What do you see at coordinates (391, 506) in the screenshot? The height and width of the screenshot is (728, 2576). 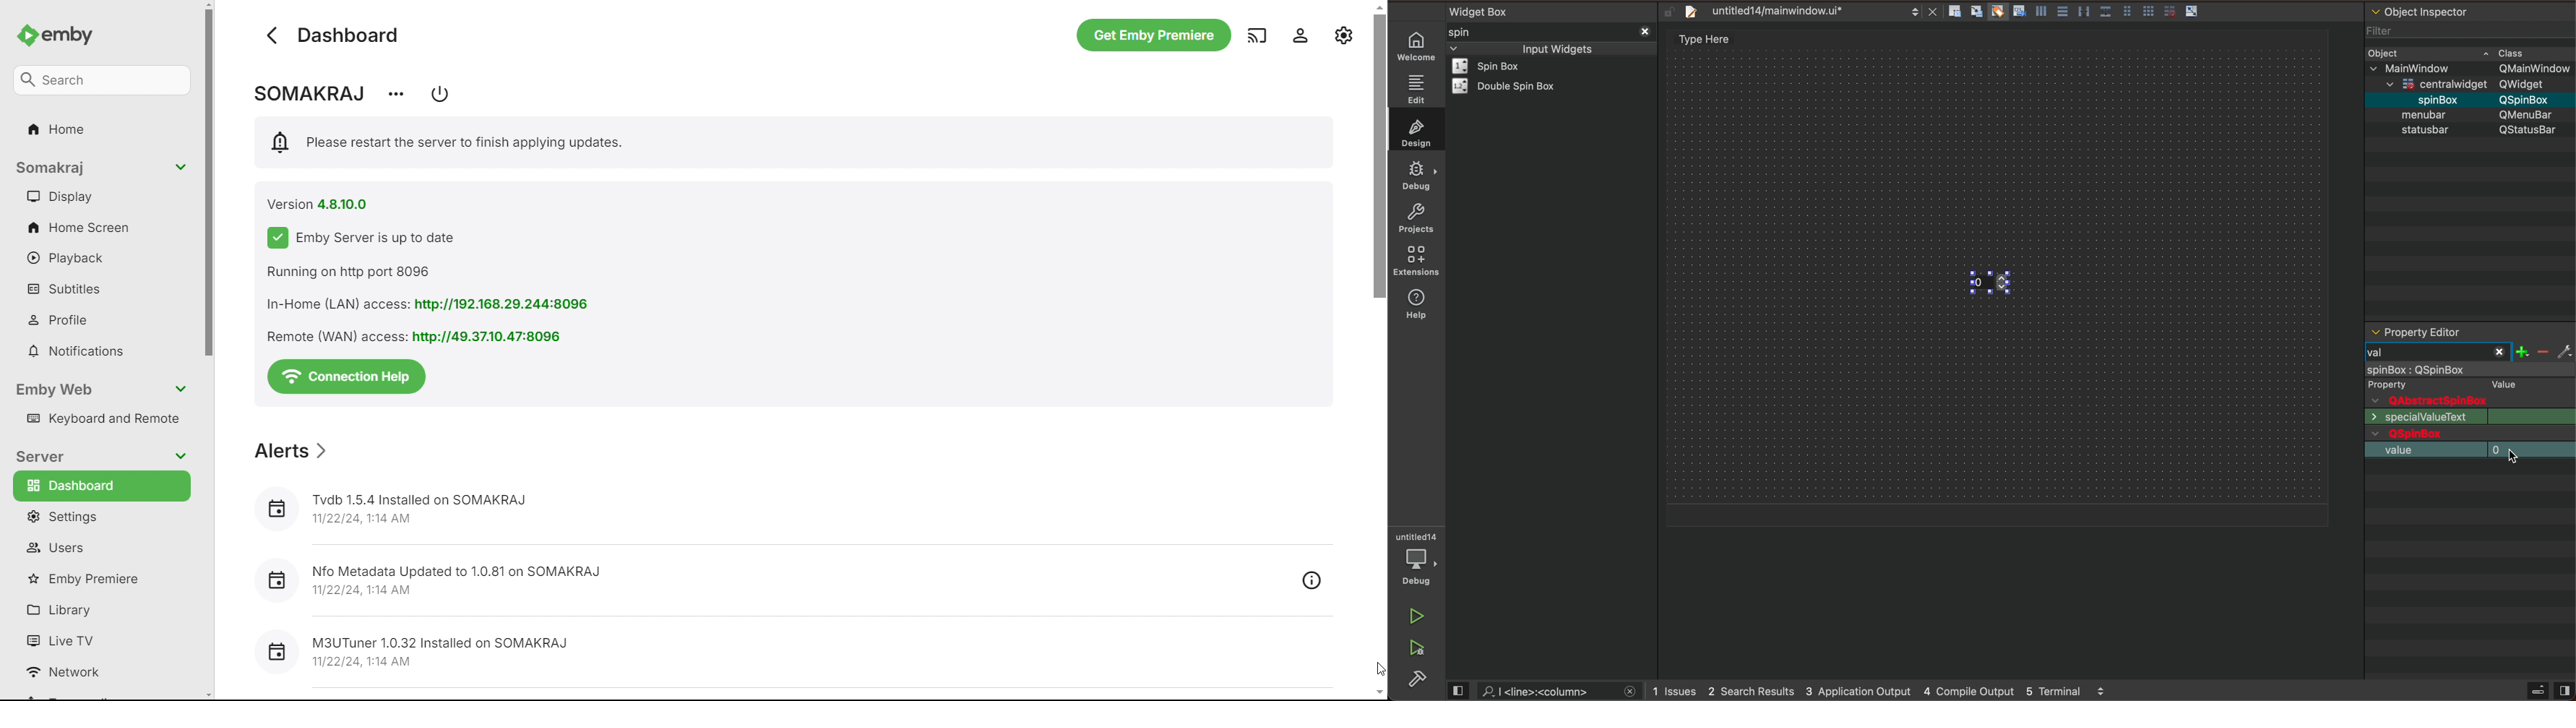 I see `] Tvdb 1.5.4 Installed on SOMAKRAJ
11/22/24,1:14 AM` at bounding box center [391, 506].